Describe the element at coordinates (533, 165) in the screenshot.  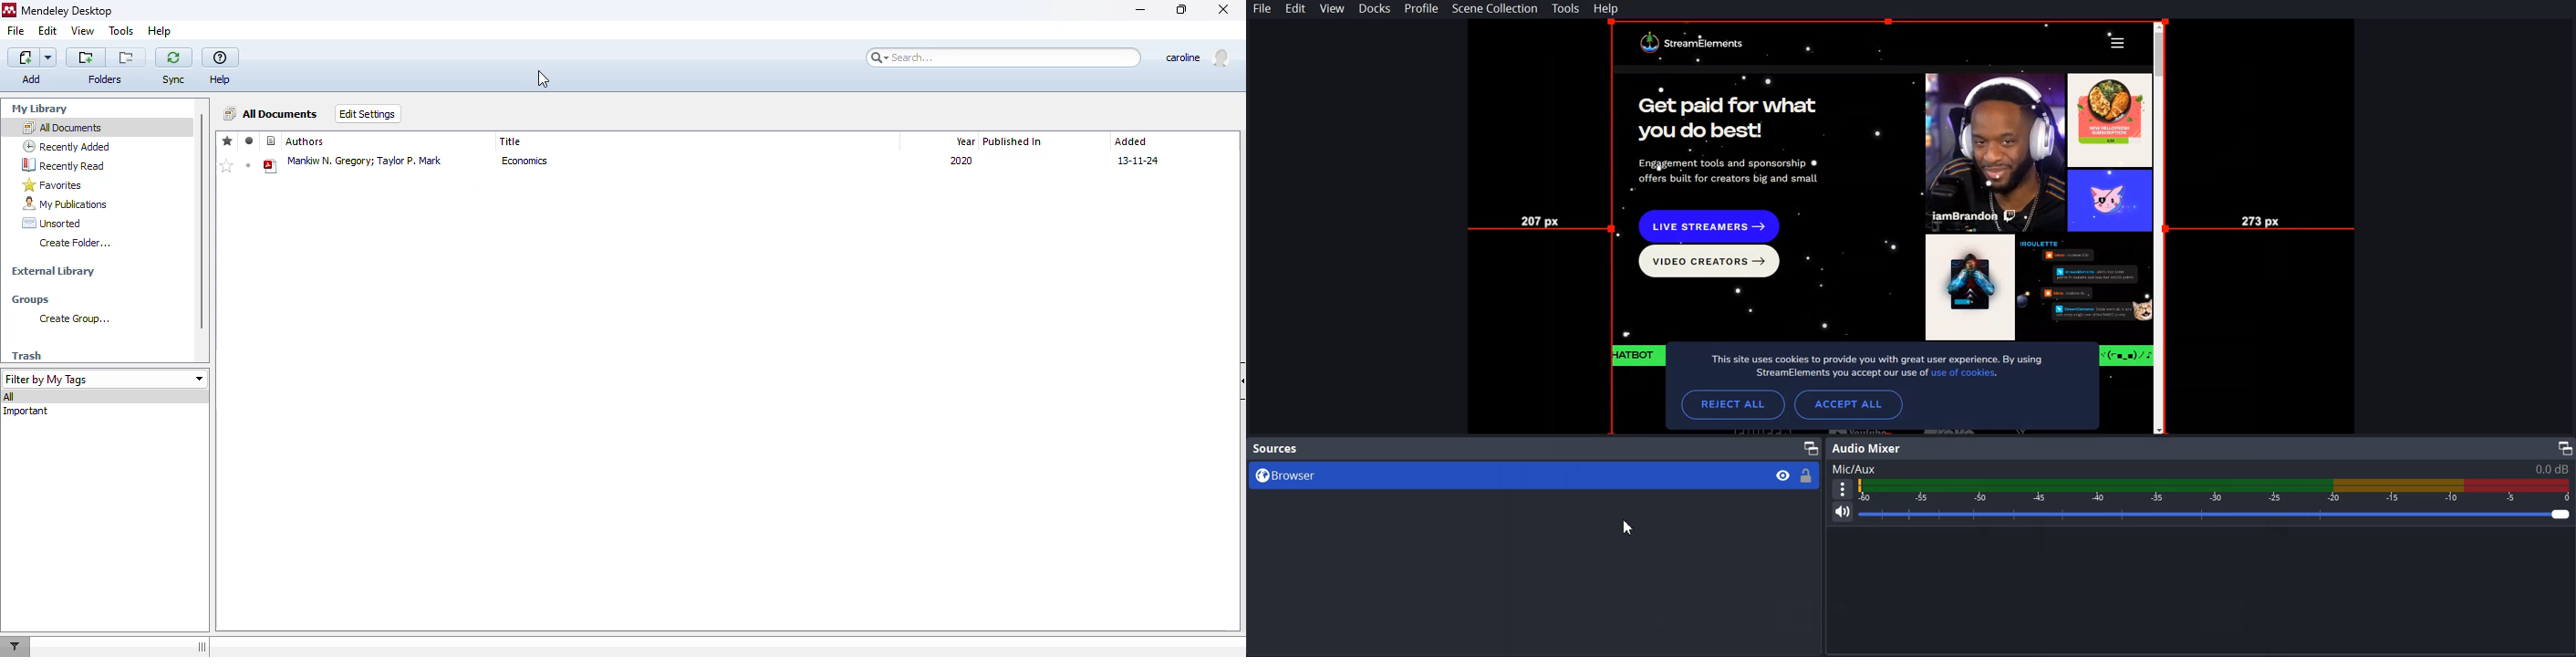
I see `economics` at that location.